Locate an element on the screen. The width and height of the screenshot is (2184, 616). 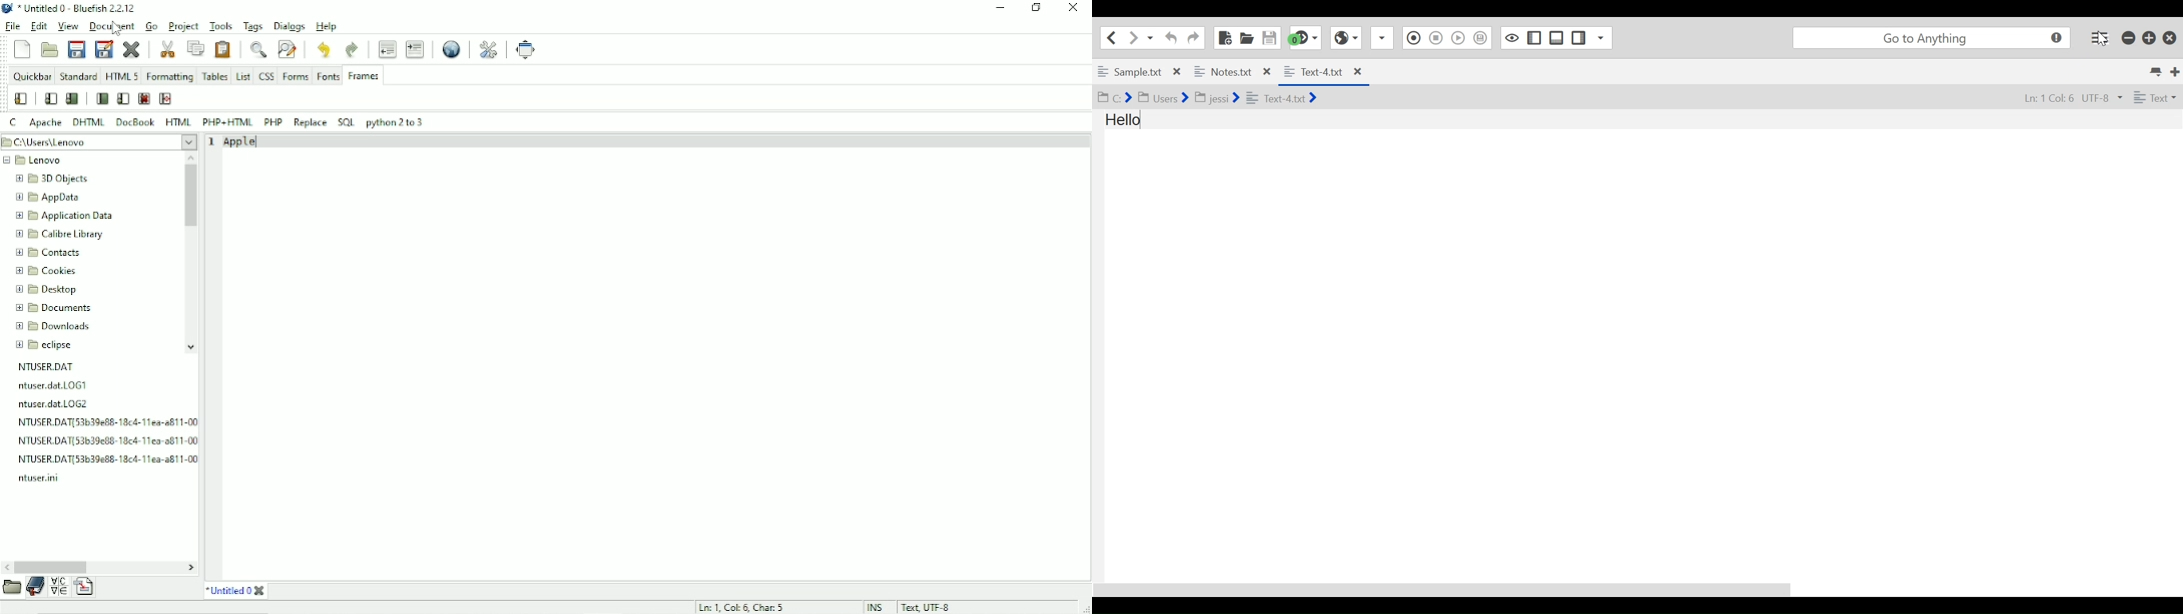
Downloads is located at coordinates (54, 325).